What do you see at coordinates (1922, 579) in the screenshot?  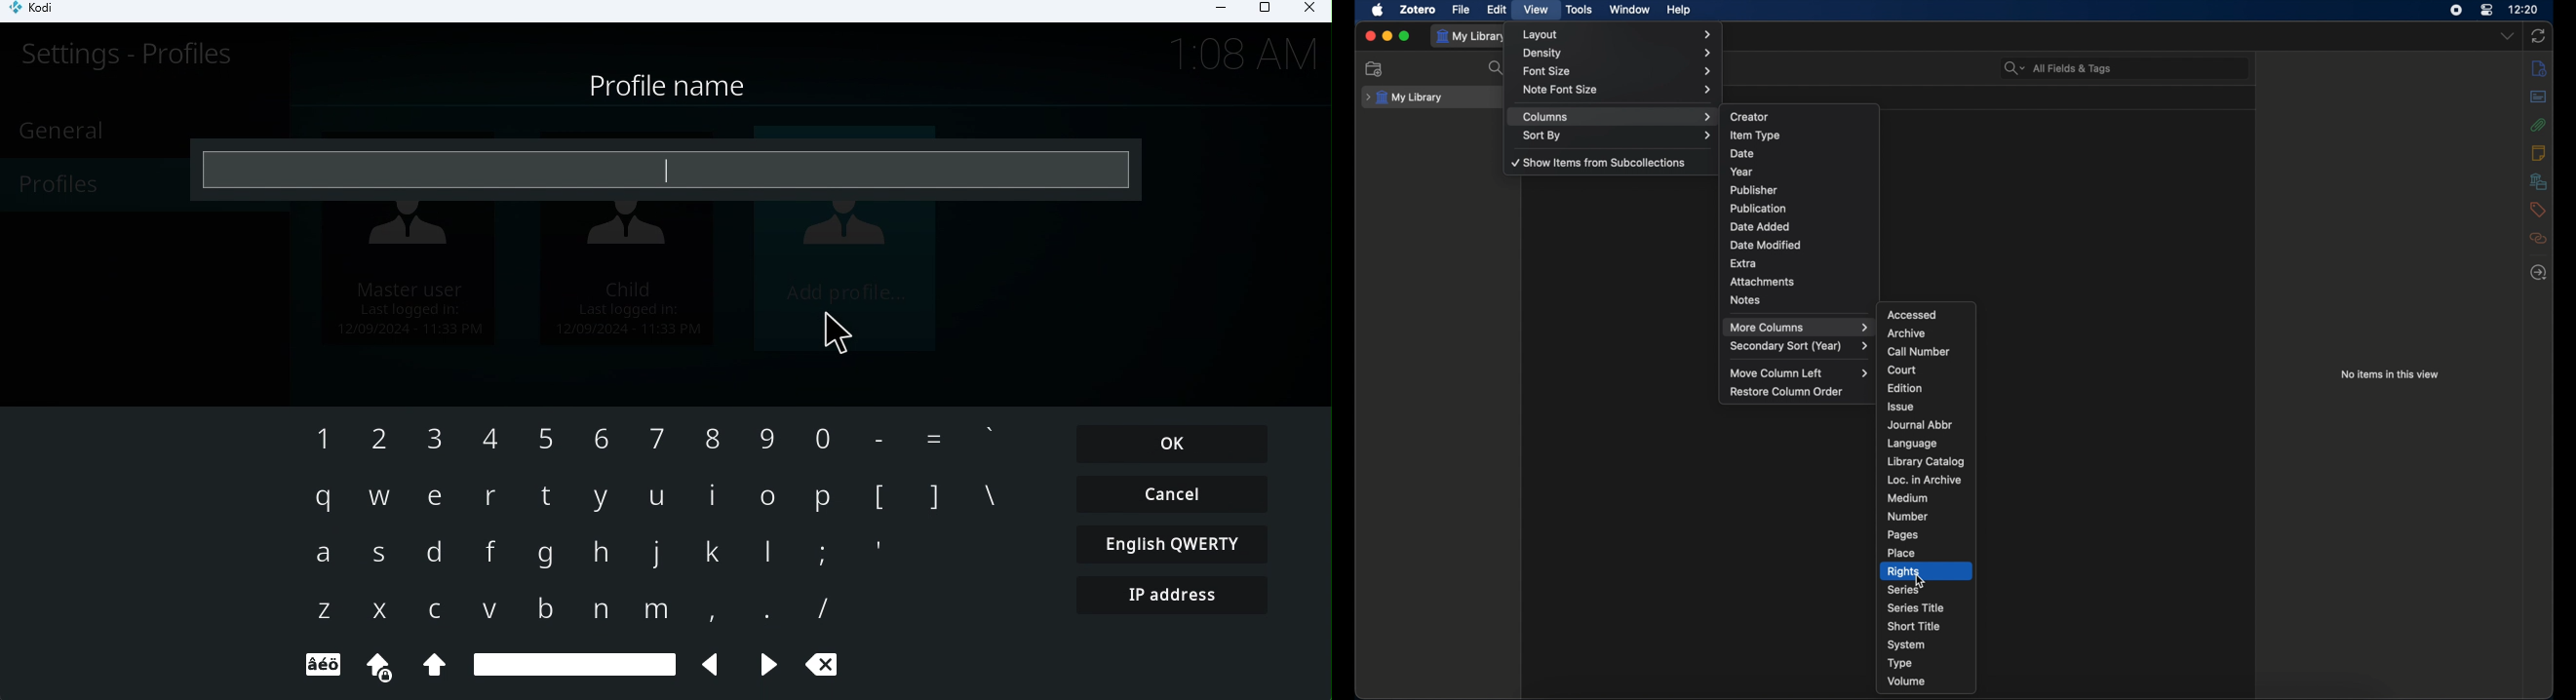 I see `cursor` at bounding box center [1922, 579].